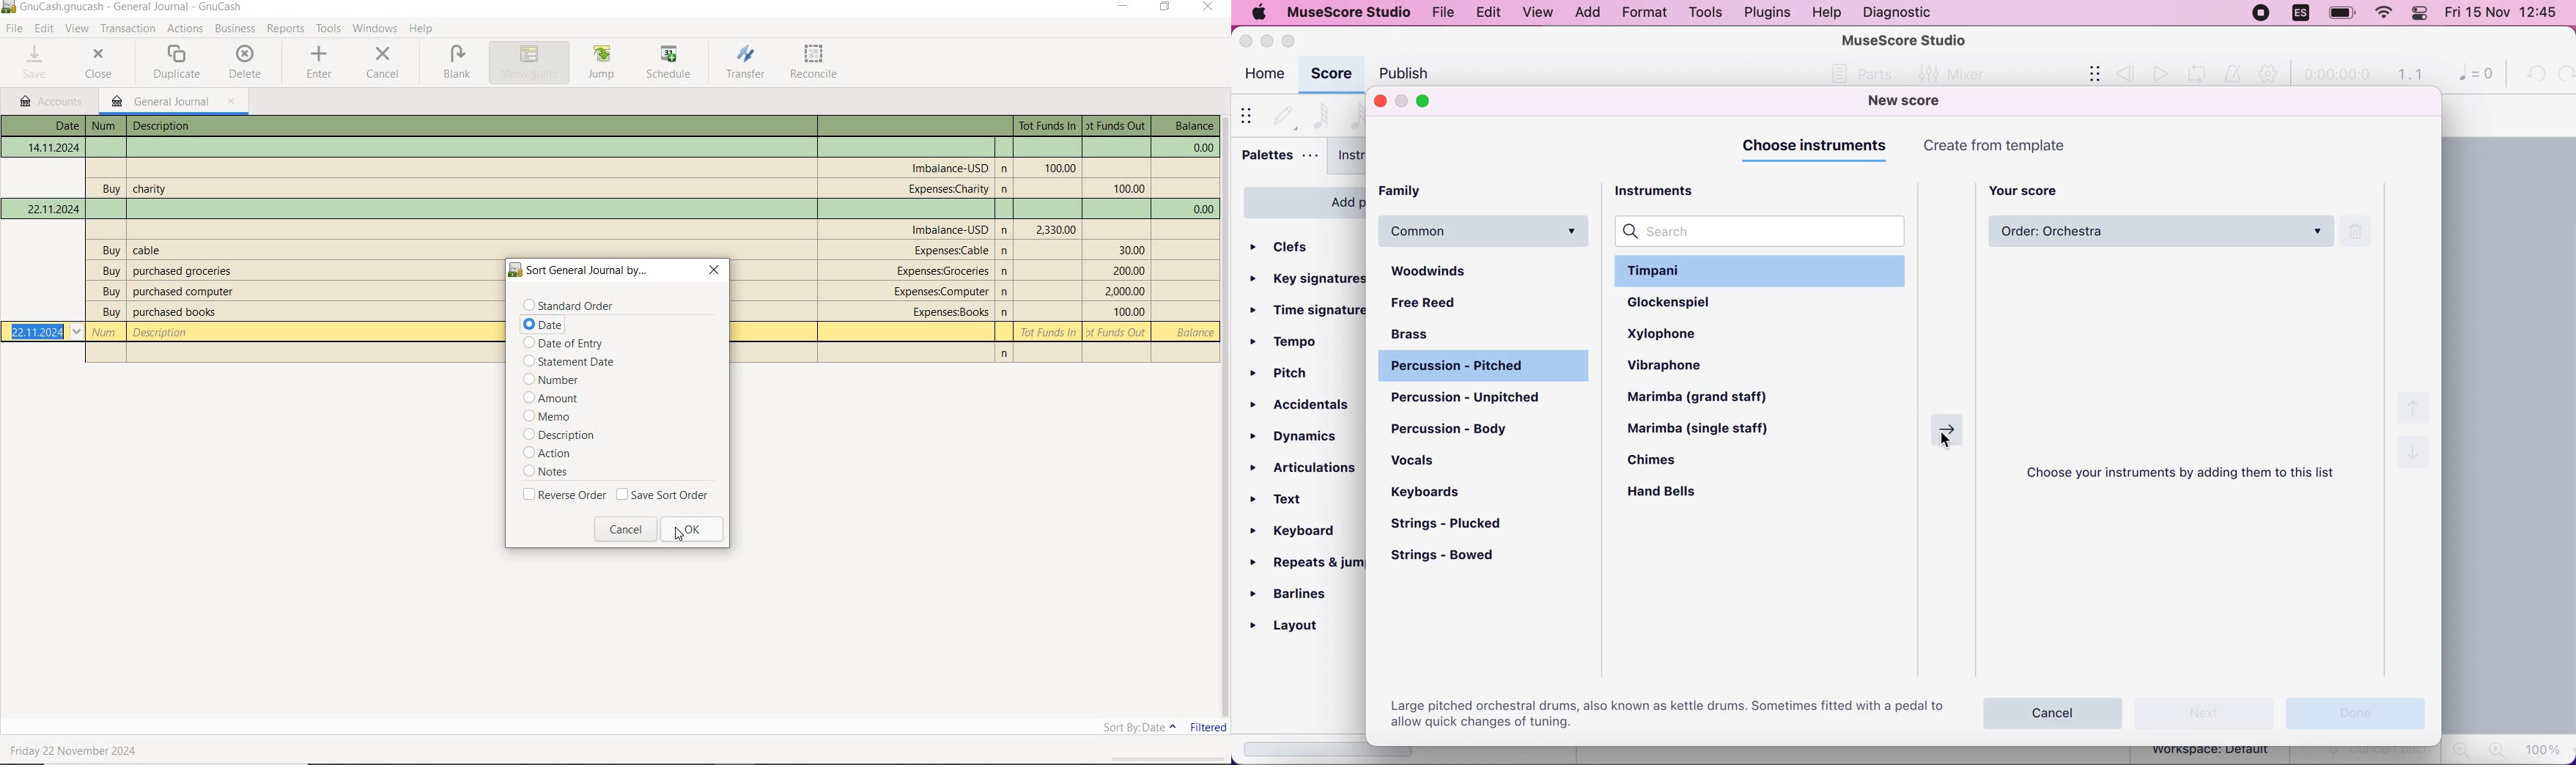  I want to click on DUPLICATE, so click(177, 62).